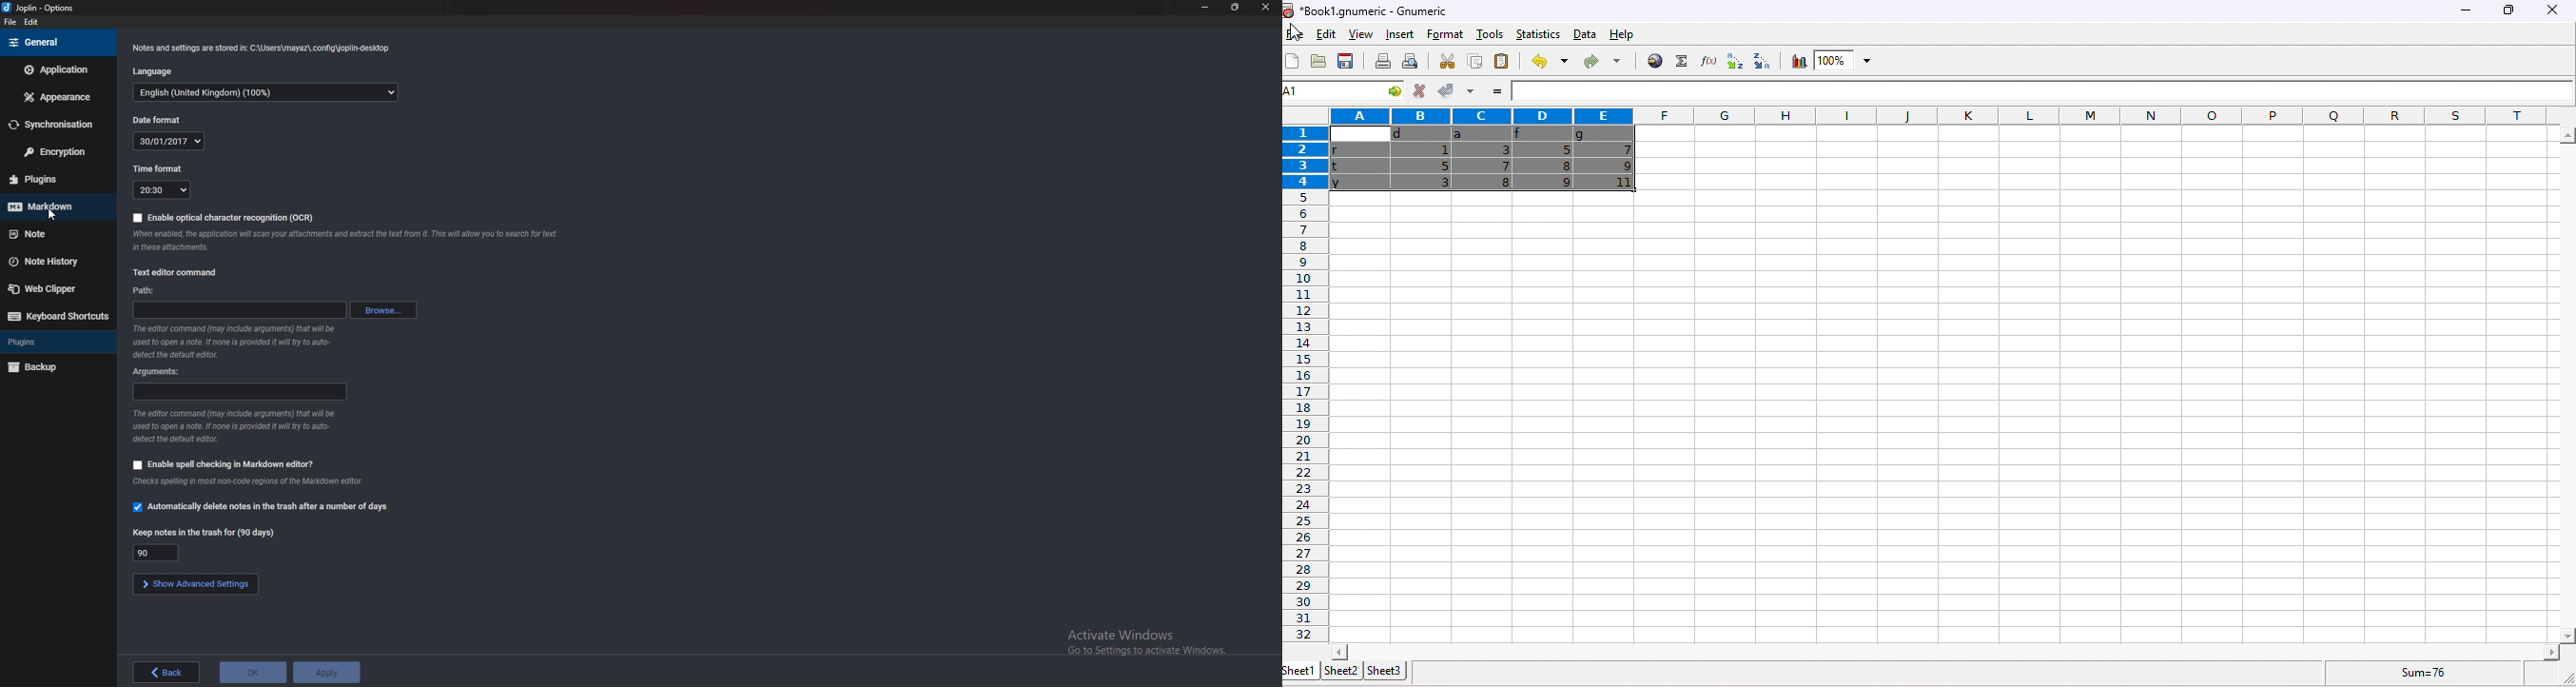 The image size is (2576, 700). What do you see at coordinates (52, 178) in the screenshot?
I see `plugins` at bounding box center [52, 178].